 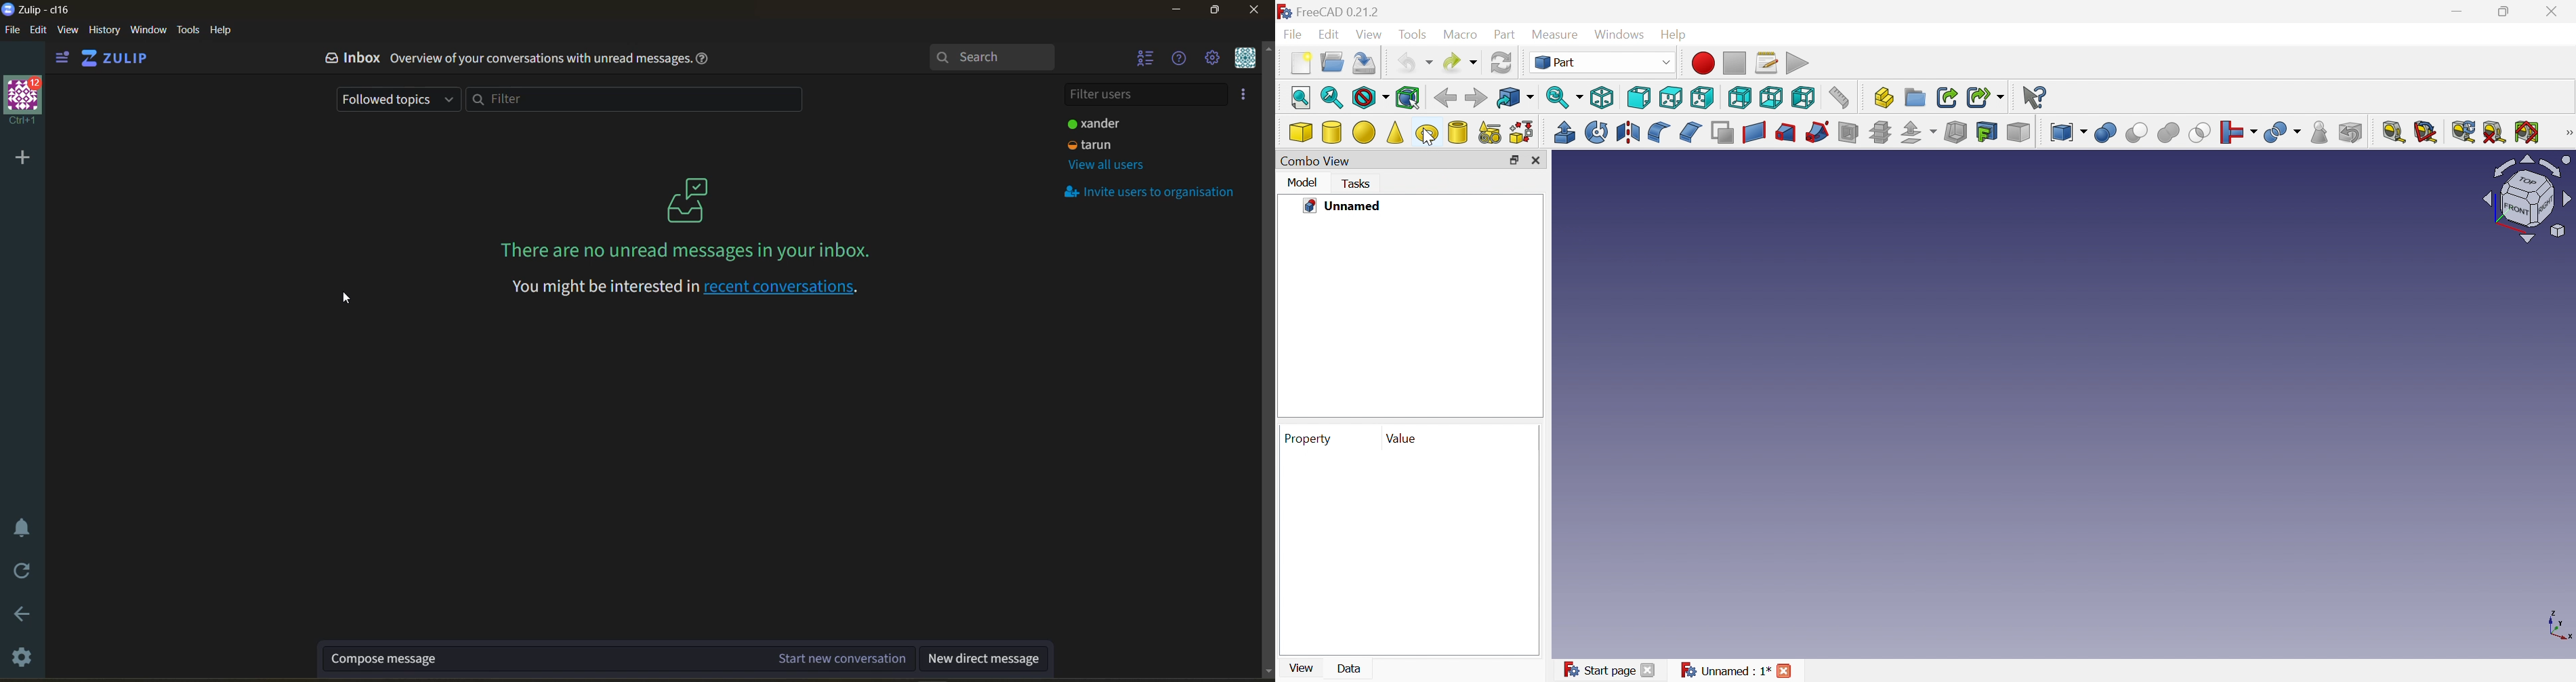 What do you see at coordinates (1351, 668) in the screenshot?
I see `Data` at bounding box center [1351, 668].